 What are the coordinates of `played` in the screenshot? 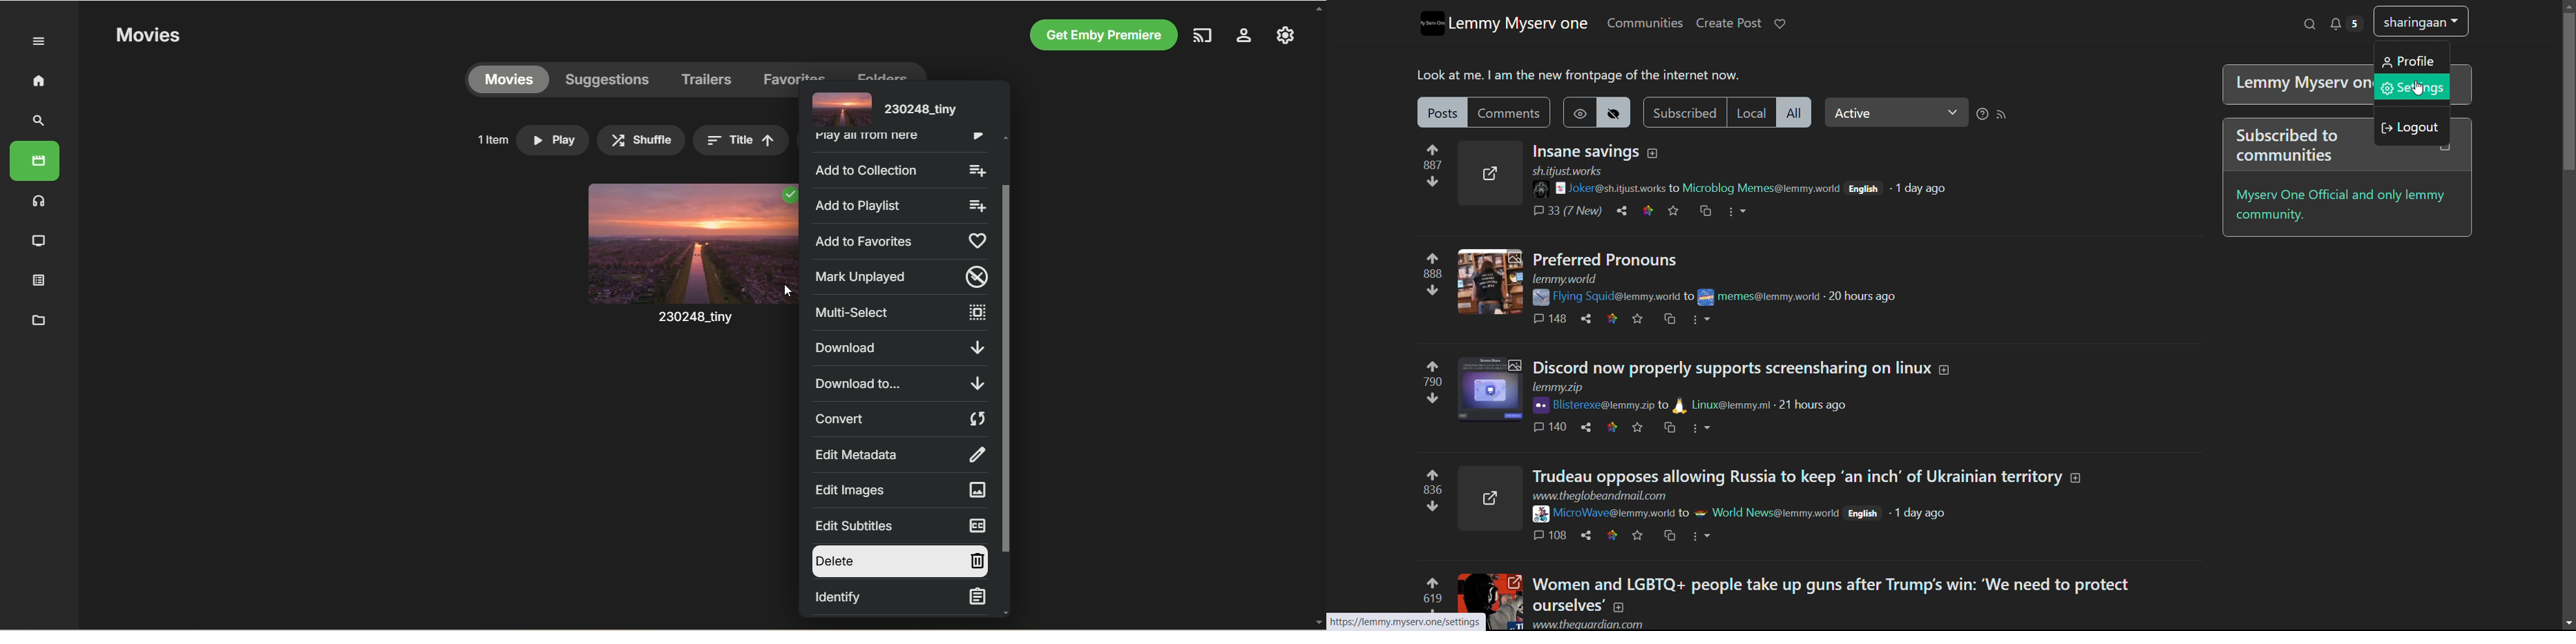 It's located at (788, 195).